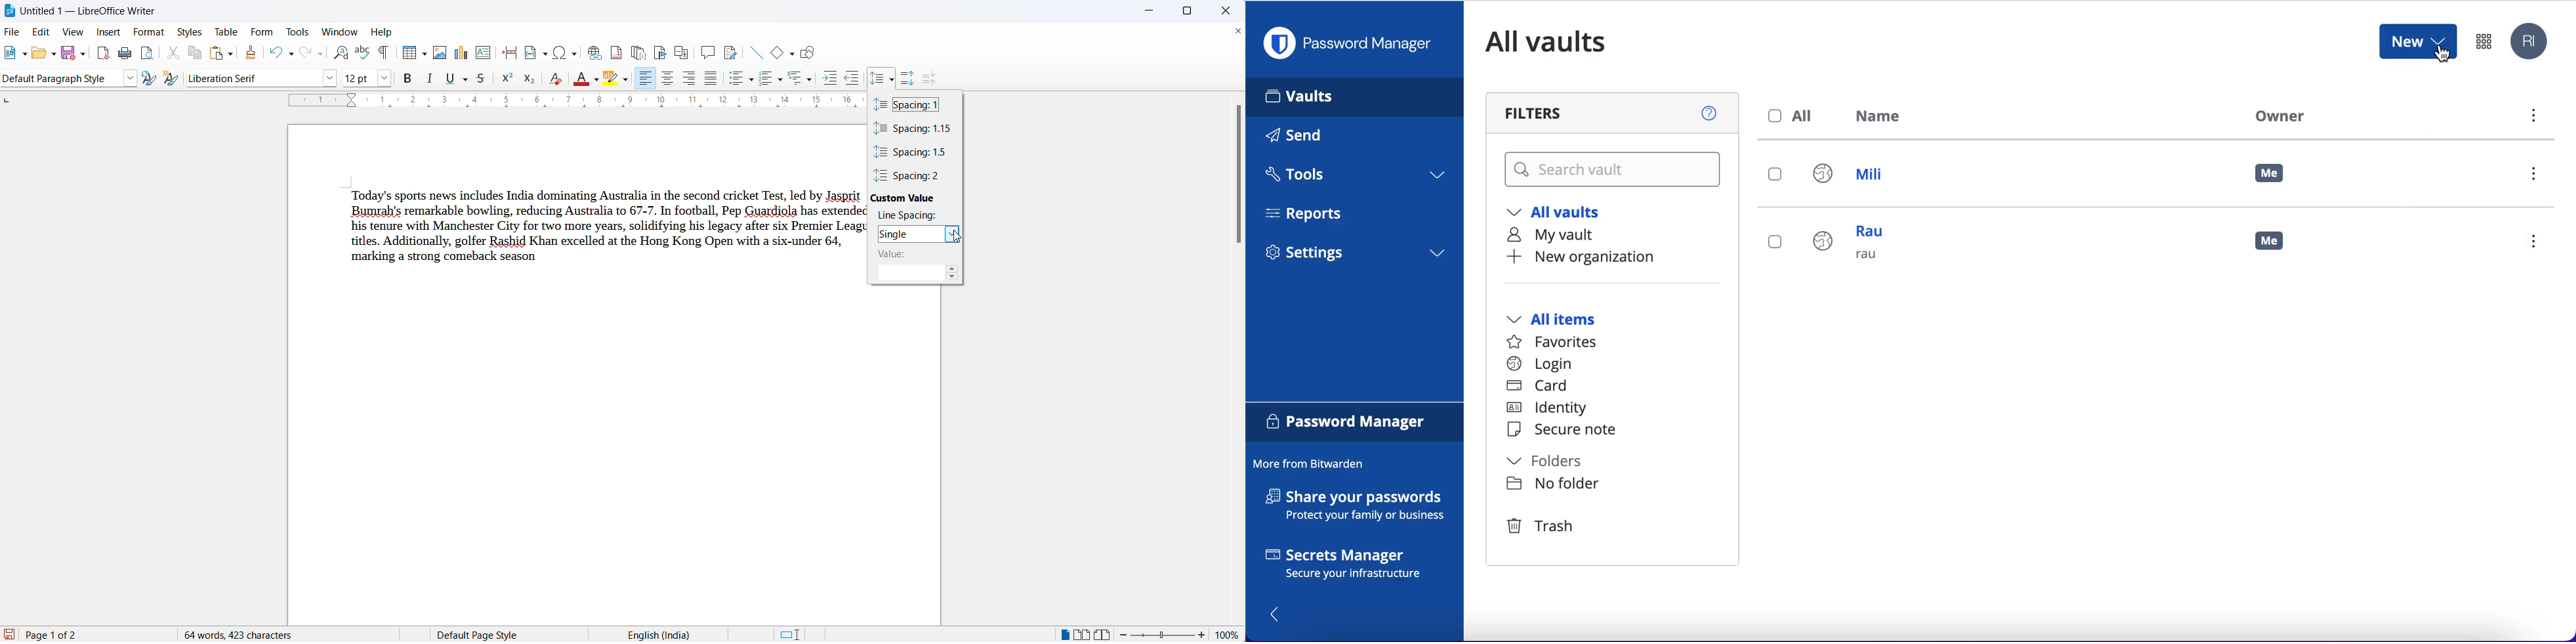 The width and height of the screenshot is (2576, 644). Describe the element at coordinates (126, 52) in the screenshot. I see `print` at that location.